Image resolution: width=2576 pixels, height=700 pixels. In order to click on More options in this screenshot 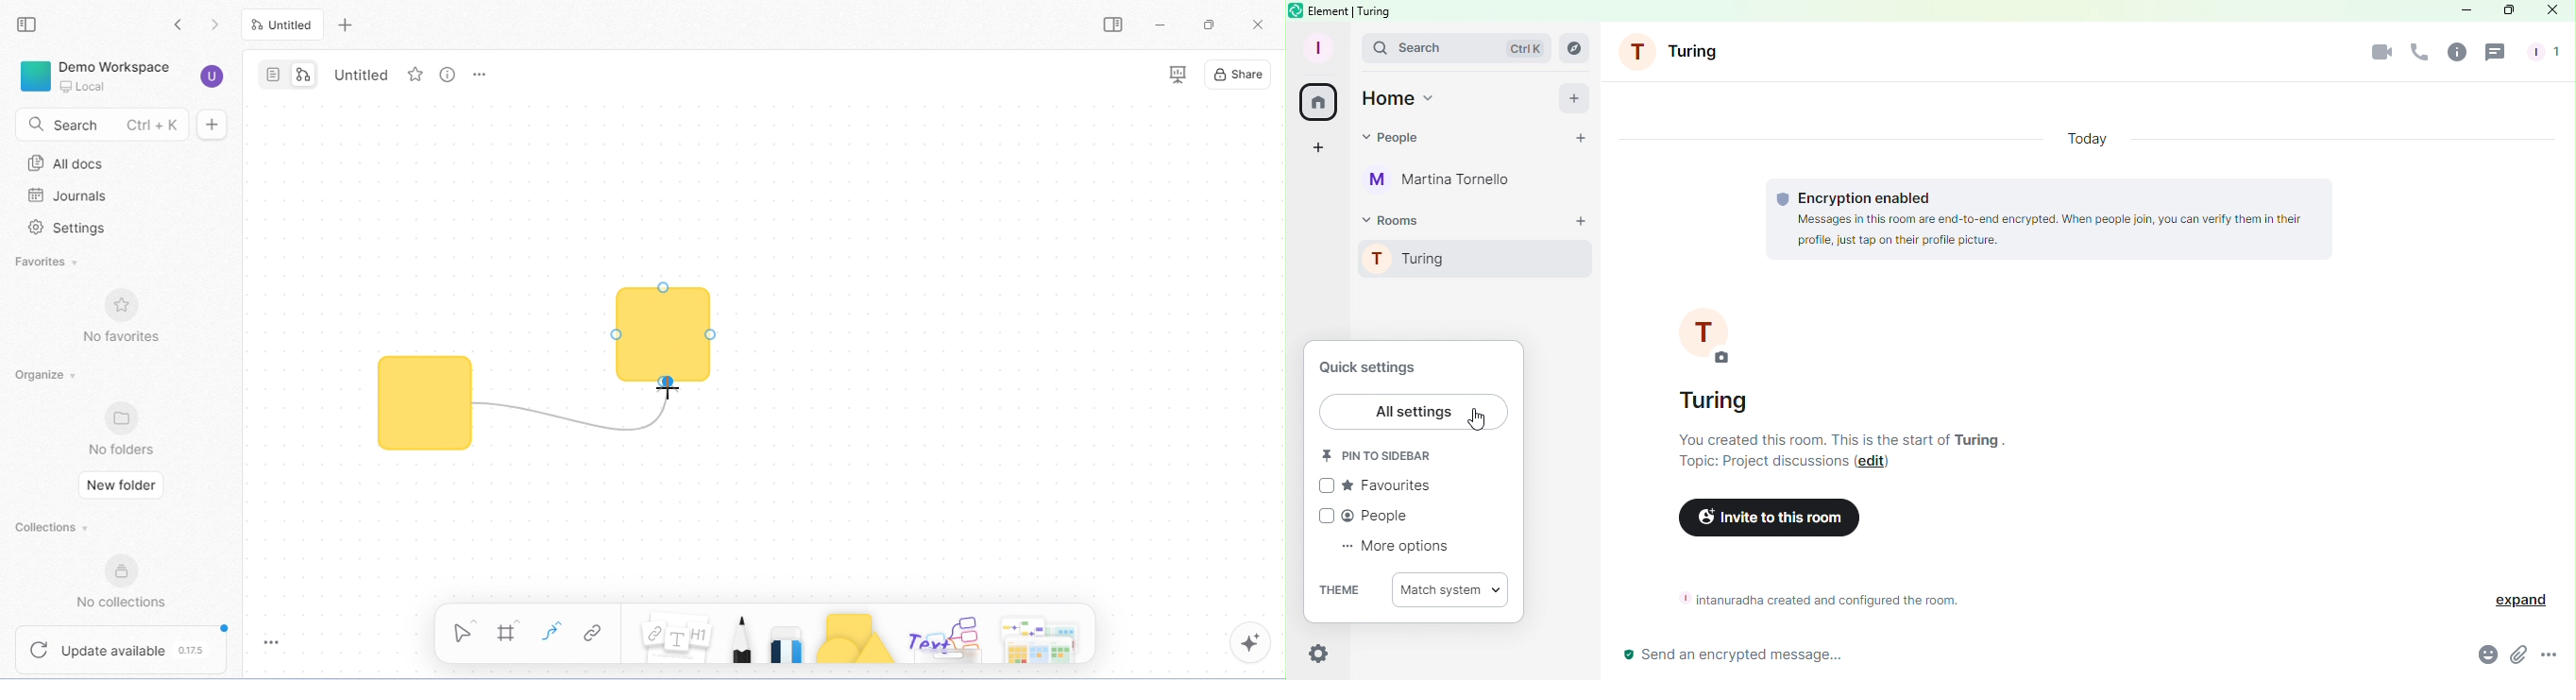, I will do `click(1400, 546)`.